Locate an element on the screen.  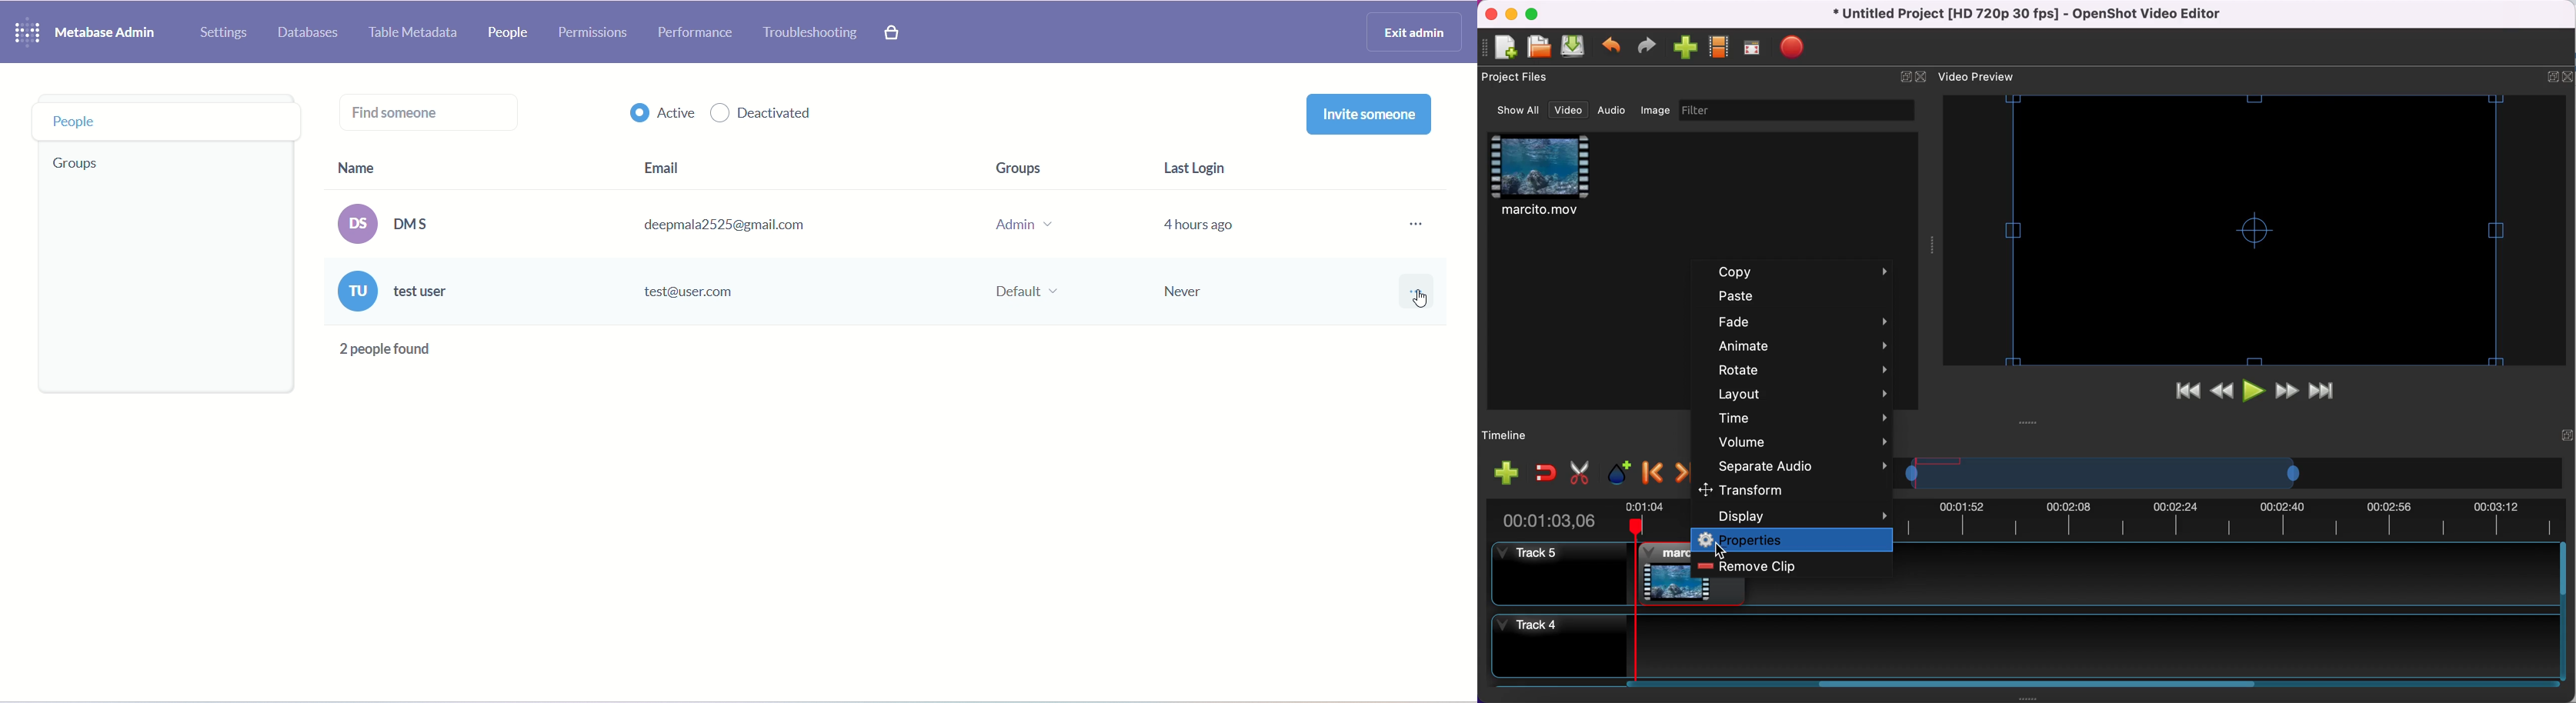
metabase admin is located at coordinates (112, 36).